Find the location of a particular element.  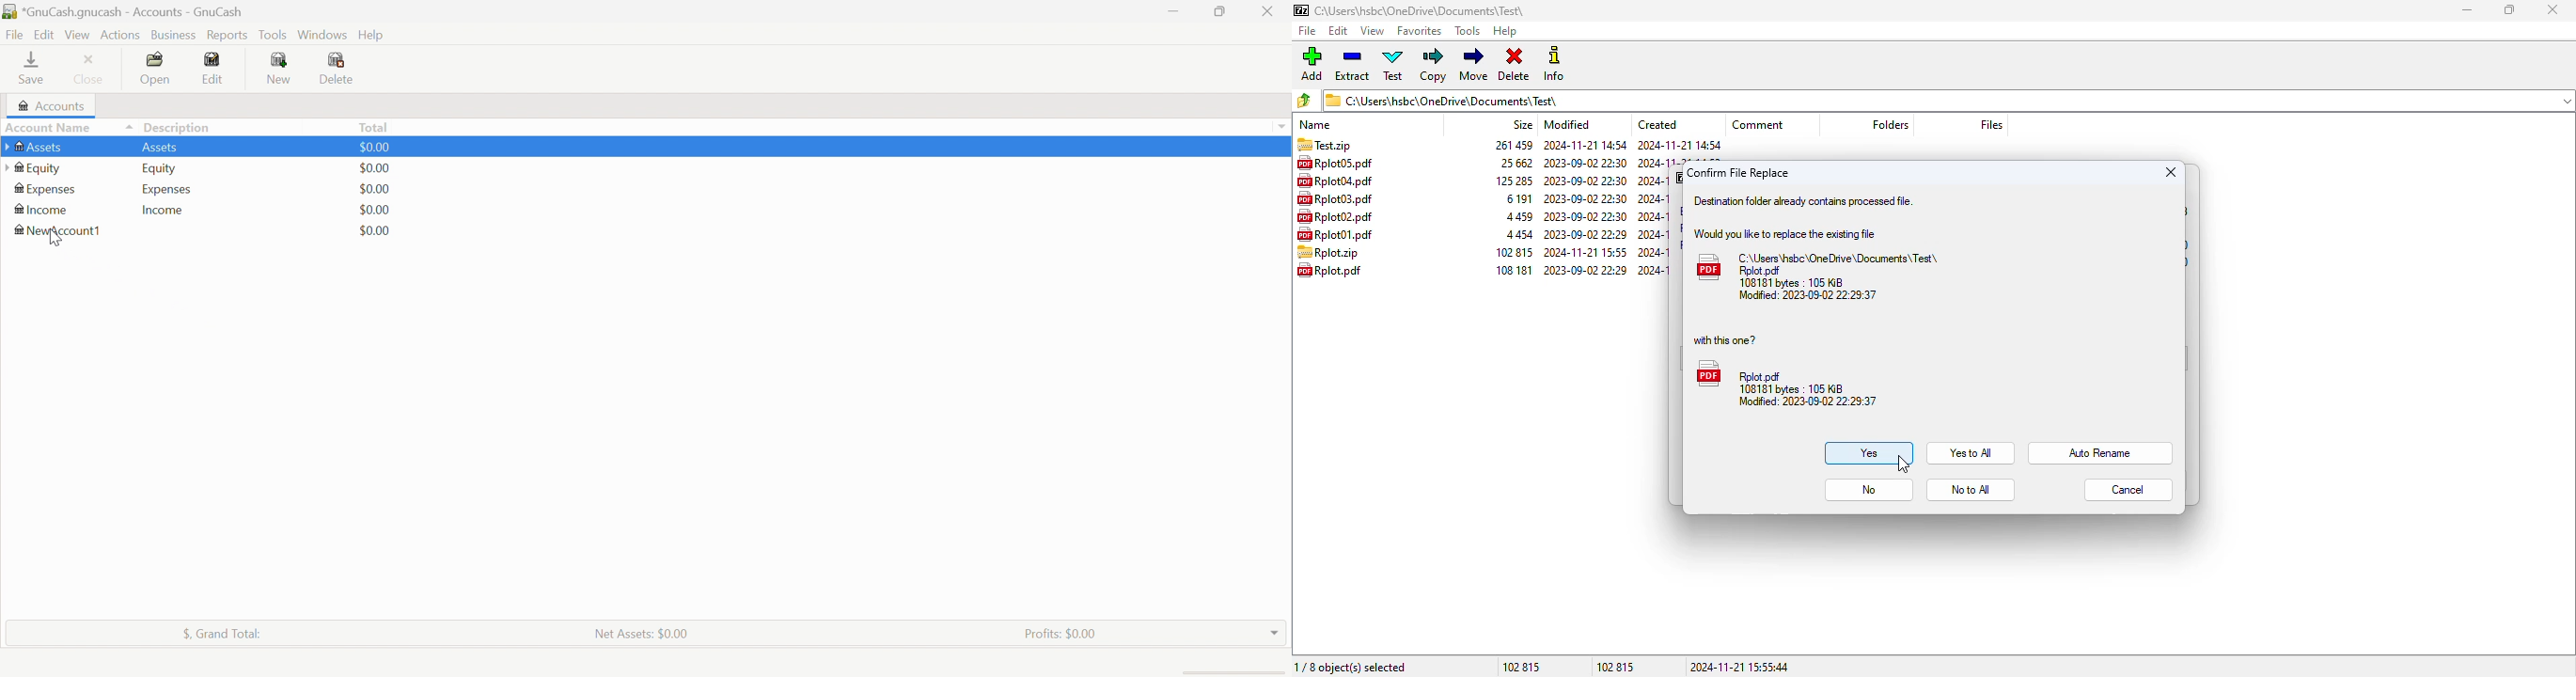

maximize is located at coordinates (2508, 9).